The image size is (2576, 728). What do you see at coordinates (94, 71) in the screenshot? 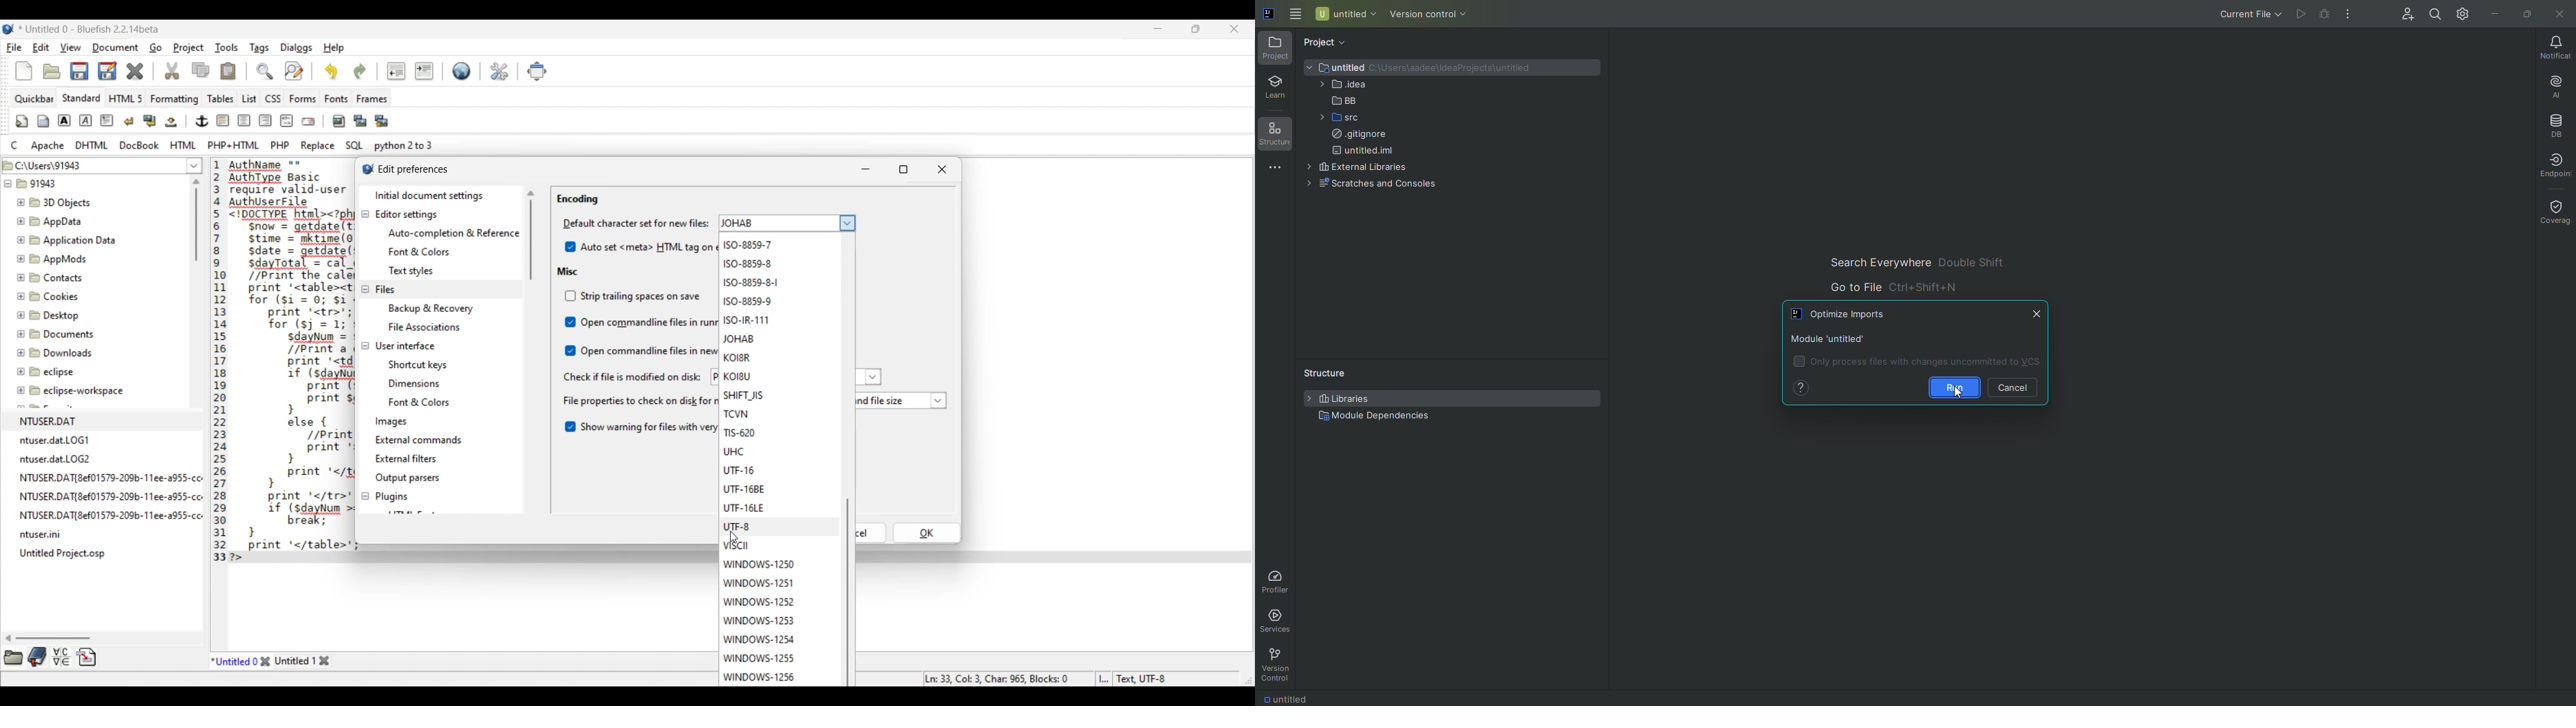
I see `Save options` at bounding box center [94, 71].